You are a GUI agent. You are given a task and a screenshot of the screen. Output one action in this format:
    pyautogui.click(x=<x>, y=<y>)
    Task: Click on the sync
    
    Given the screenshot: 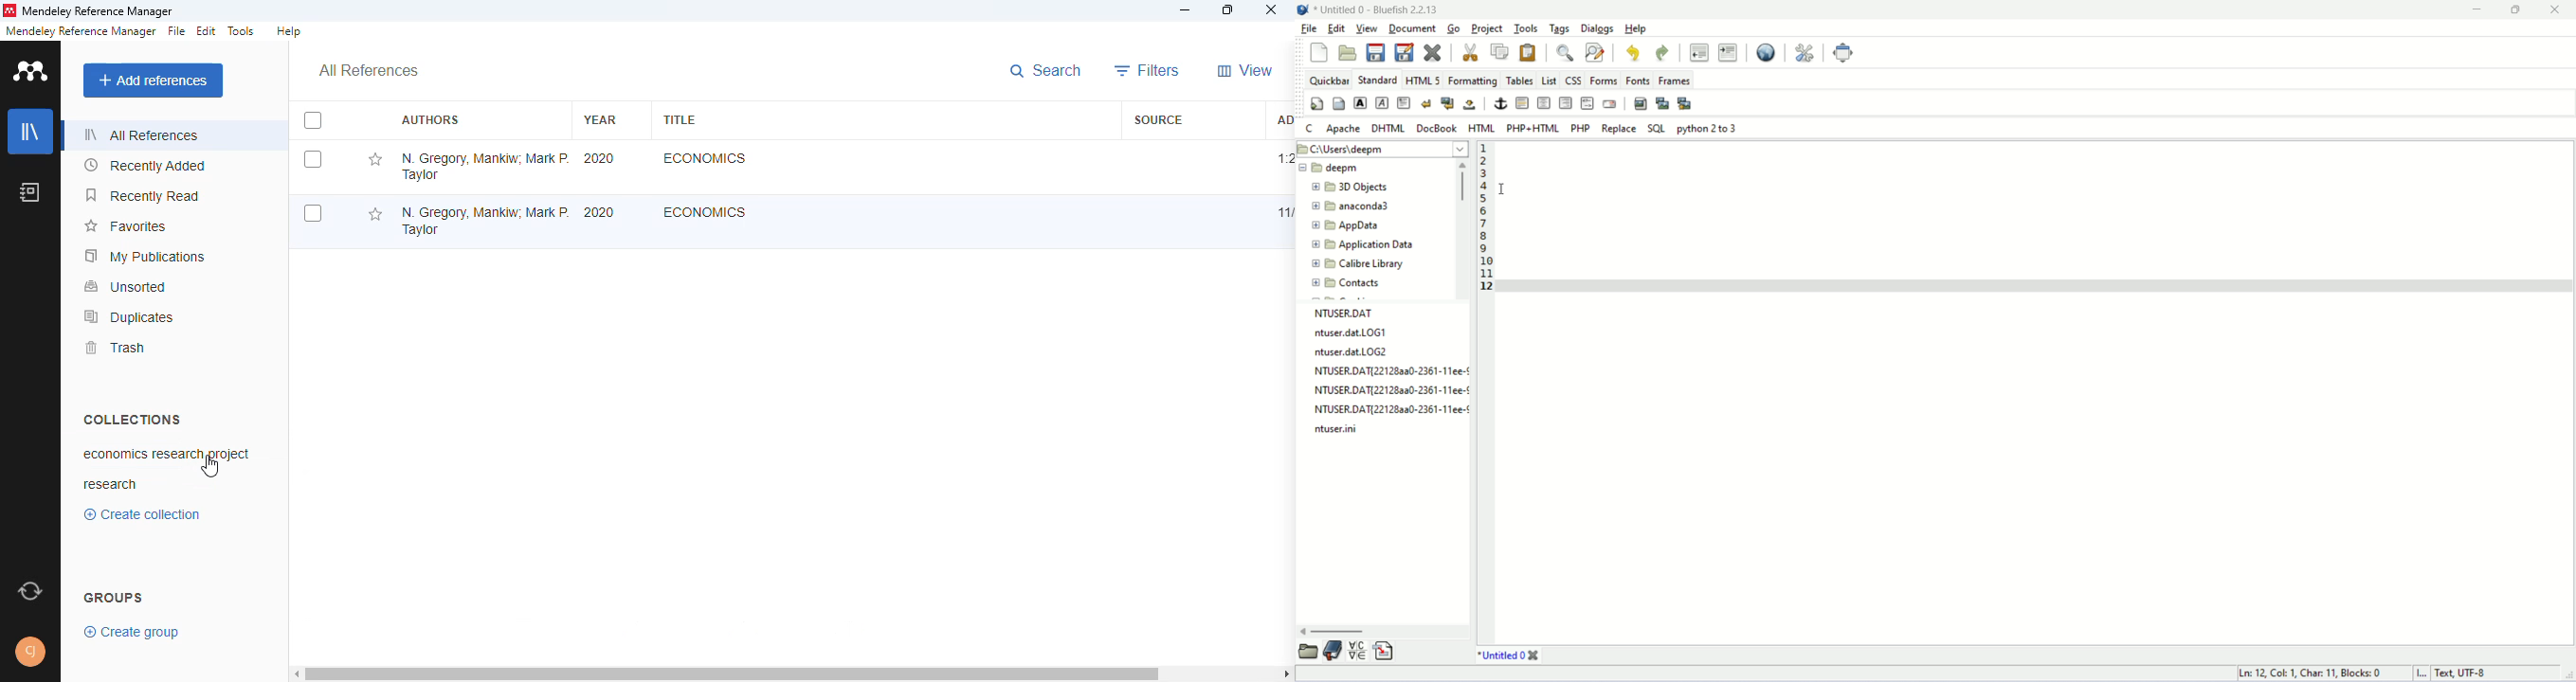 What is the action you would take?
    pyautogui.click(x=30, y=592)
    